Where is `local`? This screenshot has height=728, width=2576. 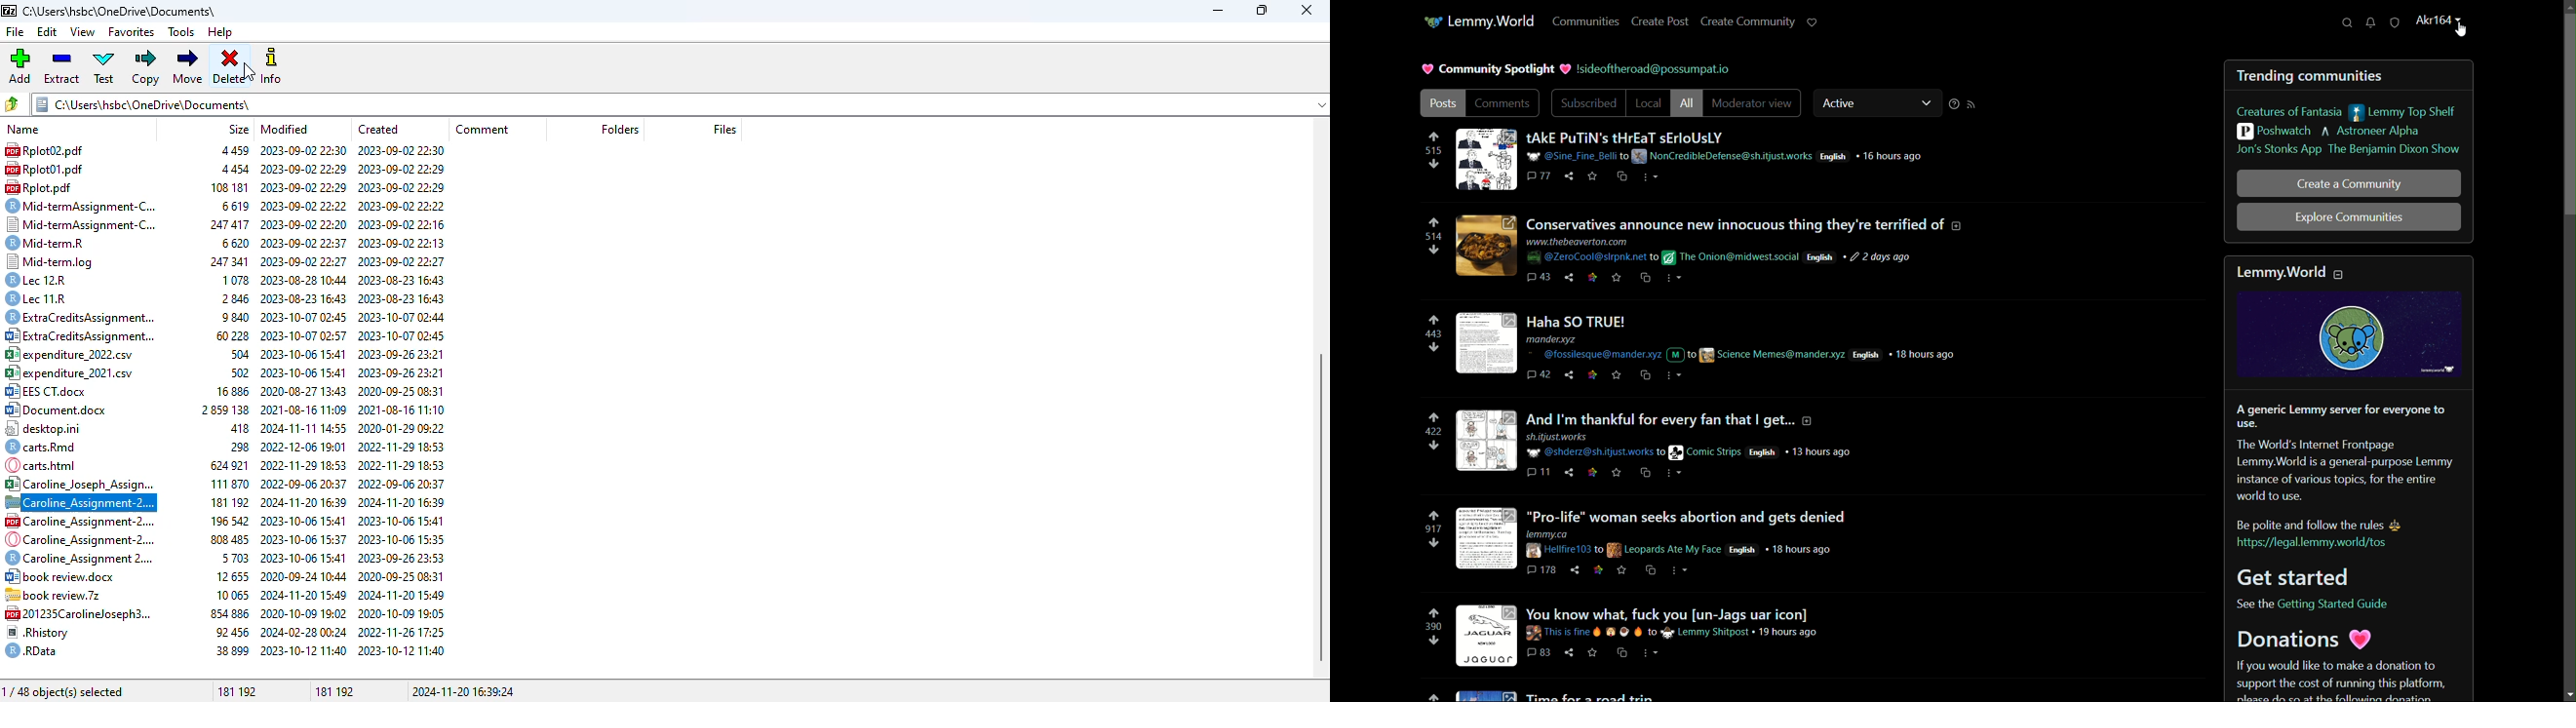 local is located at coordinates (1646, 102).